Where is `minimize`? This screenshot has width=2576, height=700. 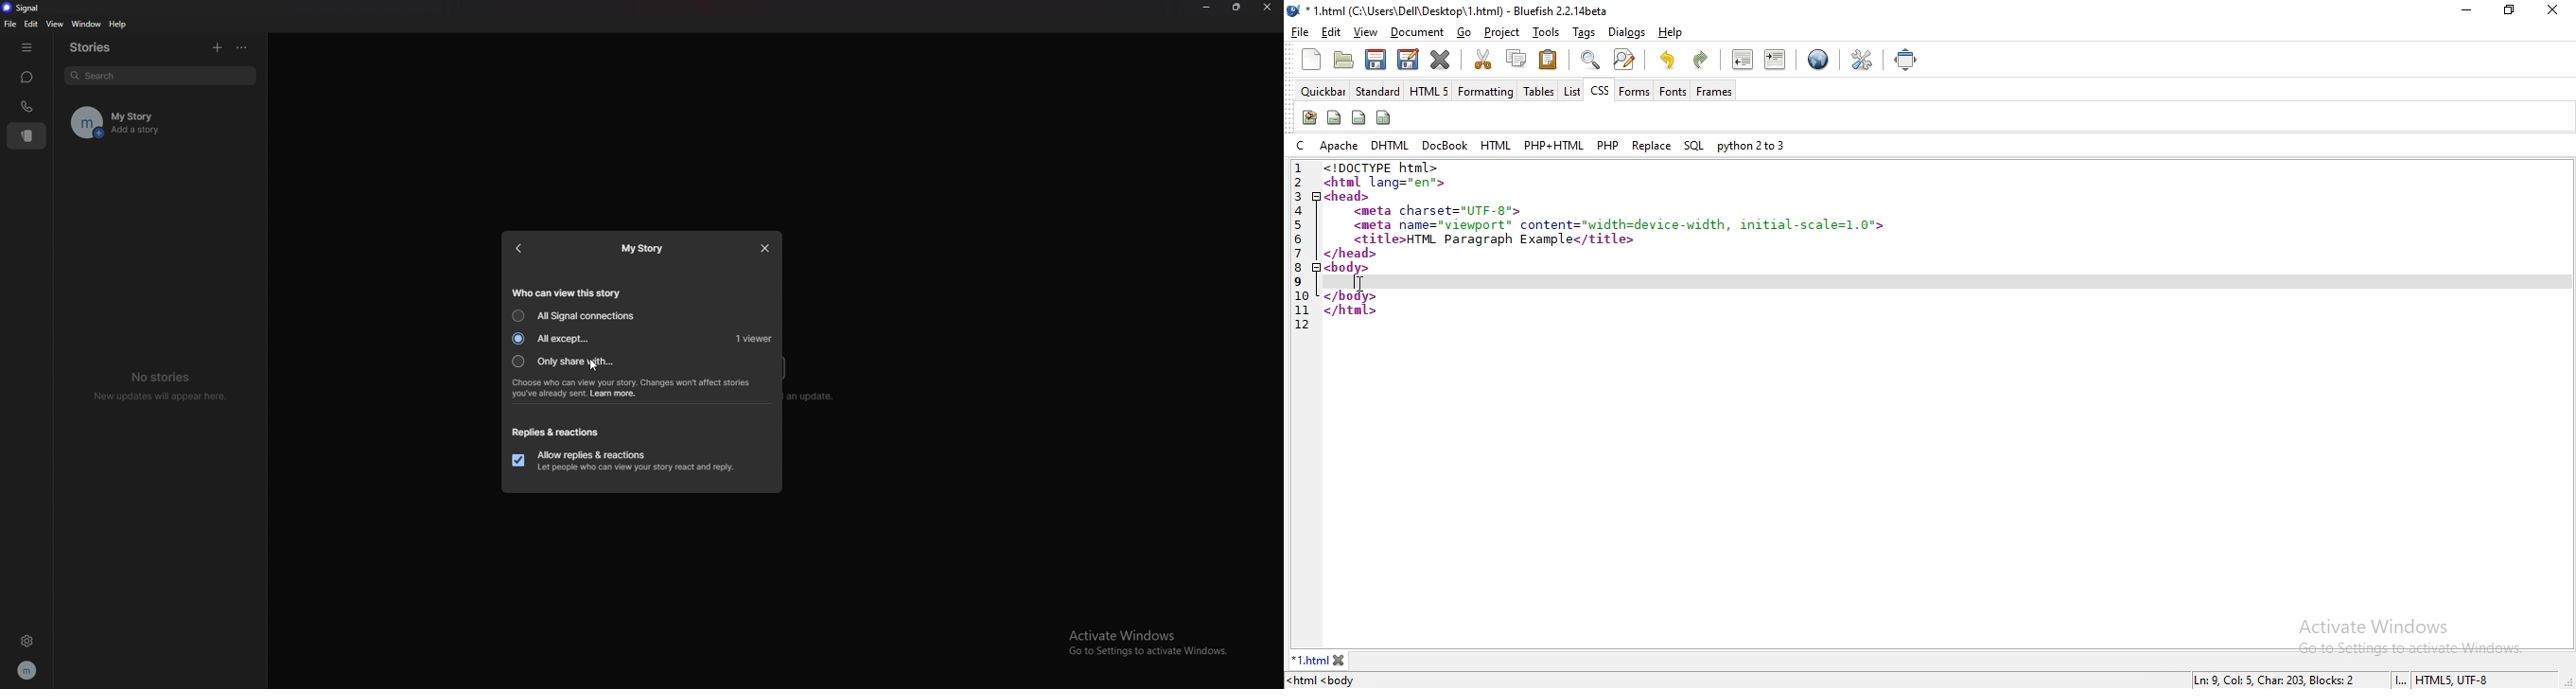 minimize is located at coordinates (1206, 7).